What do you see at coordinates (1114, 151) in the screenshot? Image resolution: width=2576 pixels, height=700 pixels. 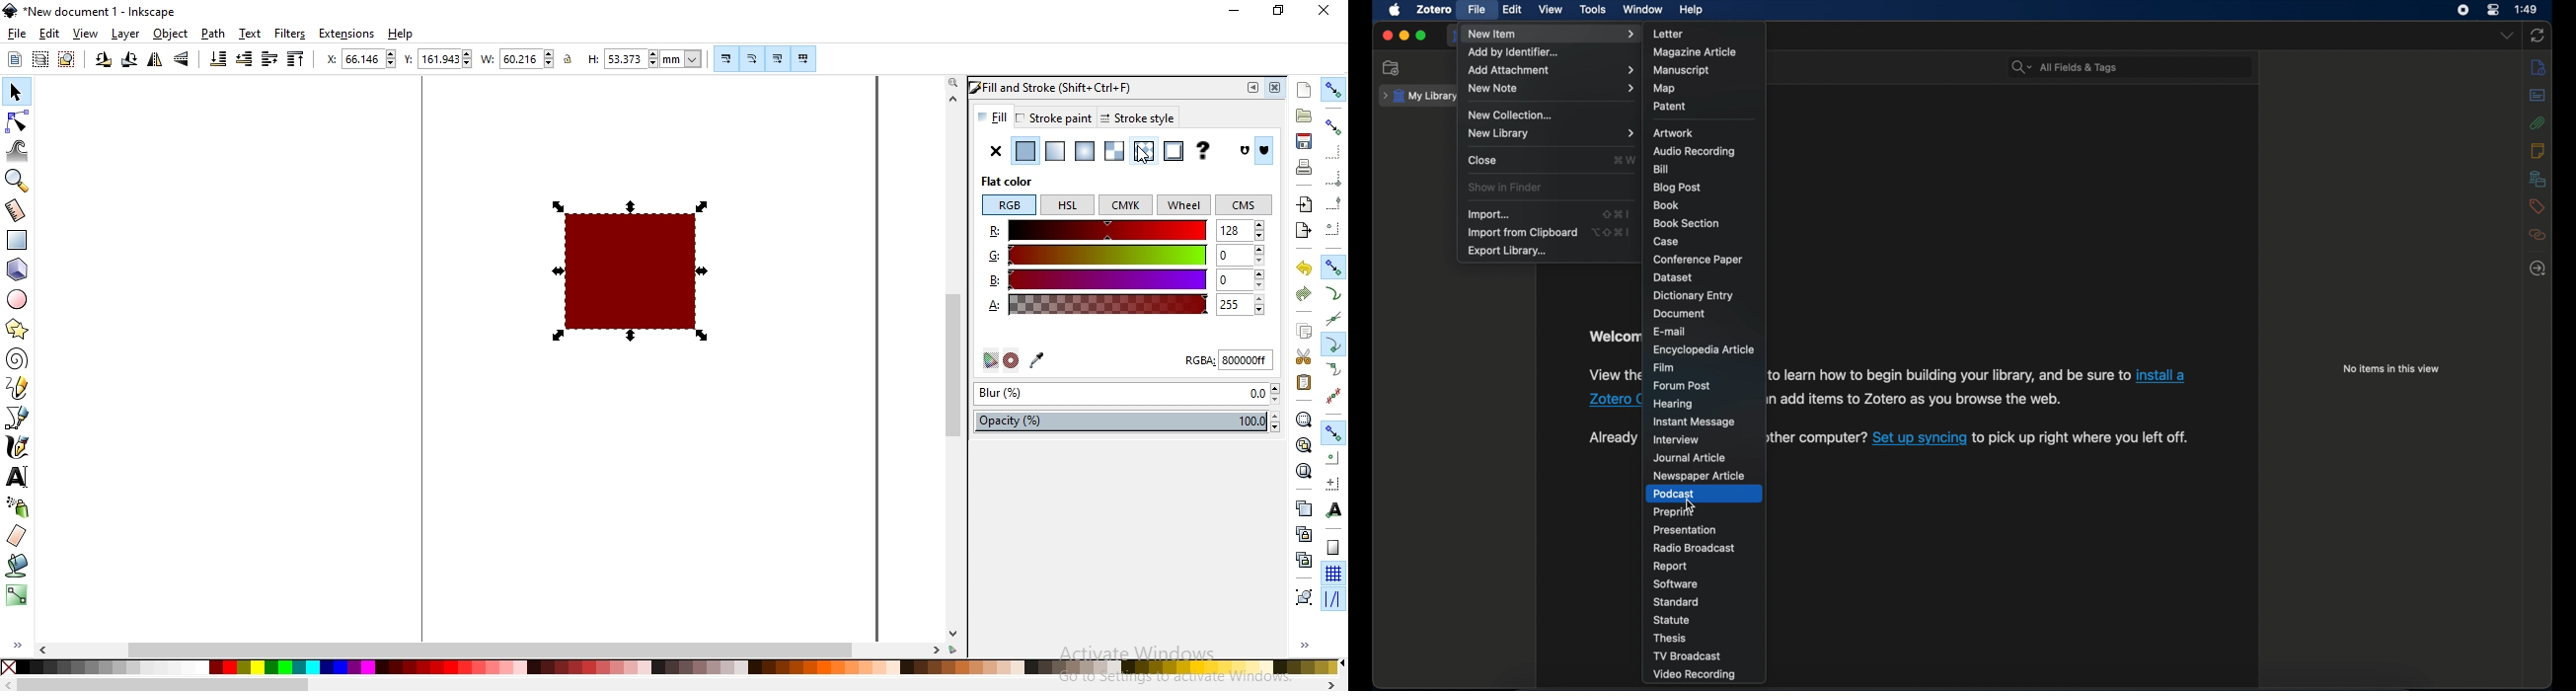 I see `mesh gradient` at bounding box center [1114, 151].